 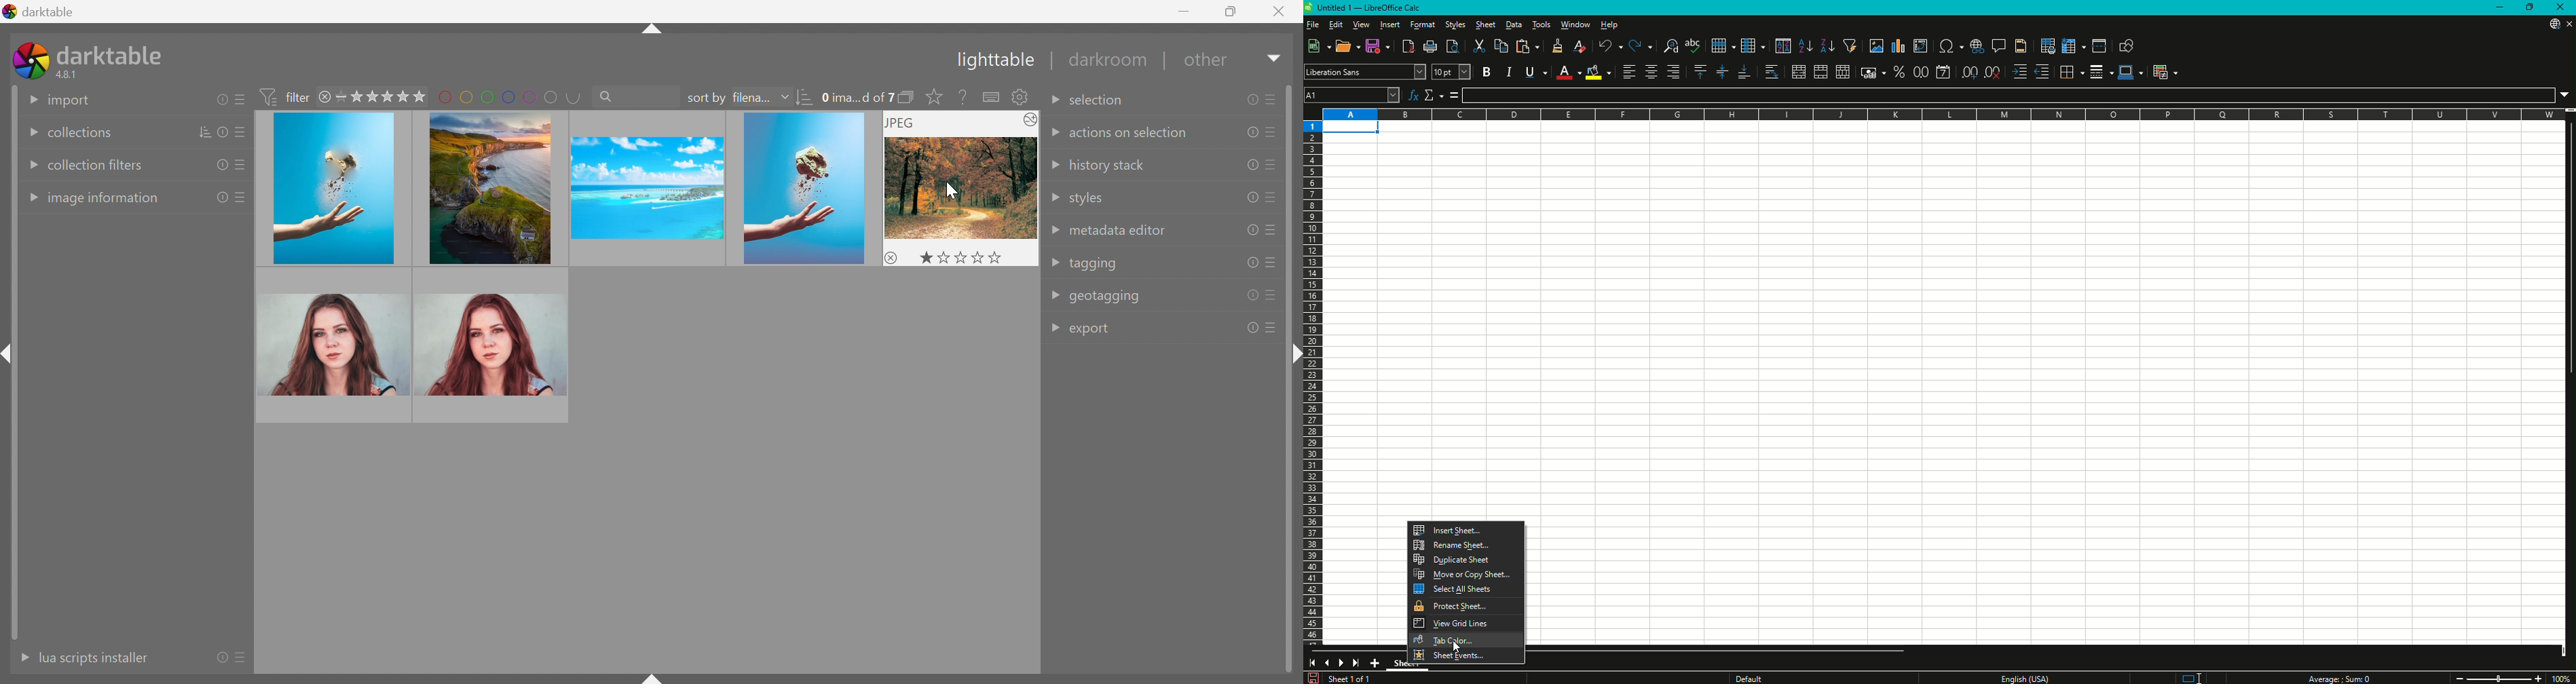 What do you see at coordinates (1993, 72) in the screenshot?
I see `Delete Decimal Place` at bounding box center [1993, 72].